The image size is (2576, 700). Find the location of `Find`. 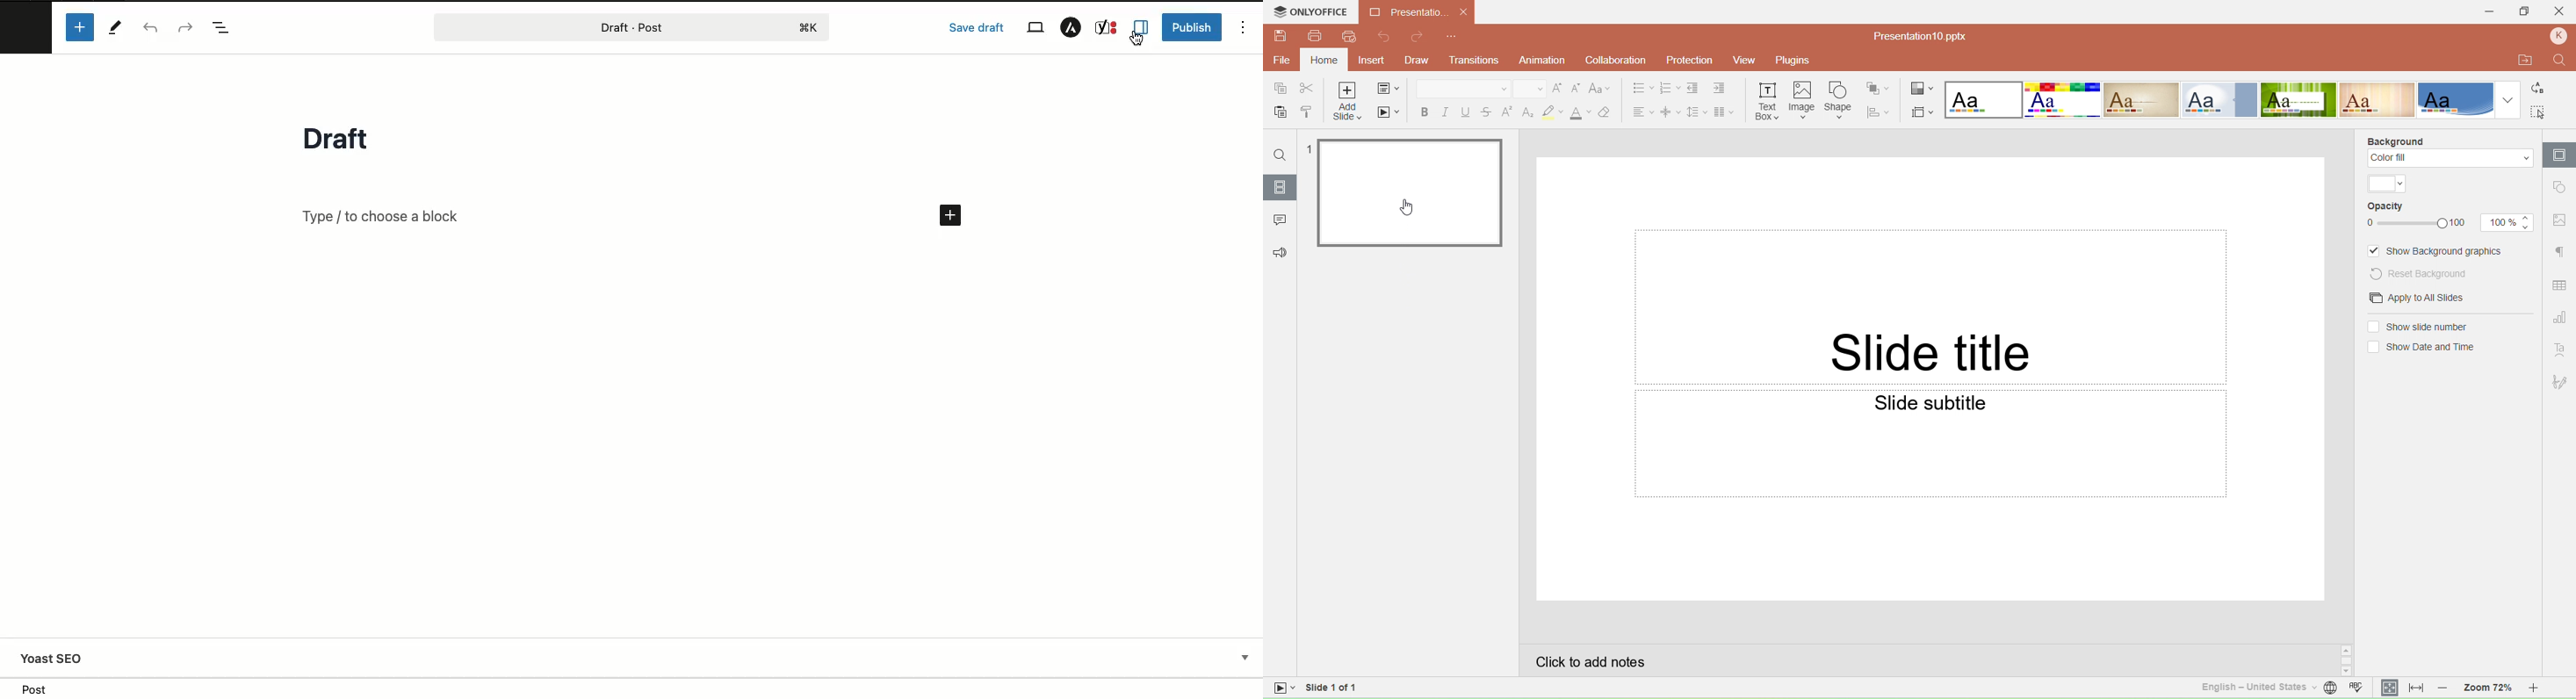

Find is located at coordinates (2559, 60).